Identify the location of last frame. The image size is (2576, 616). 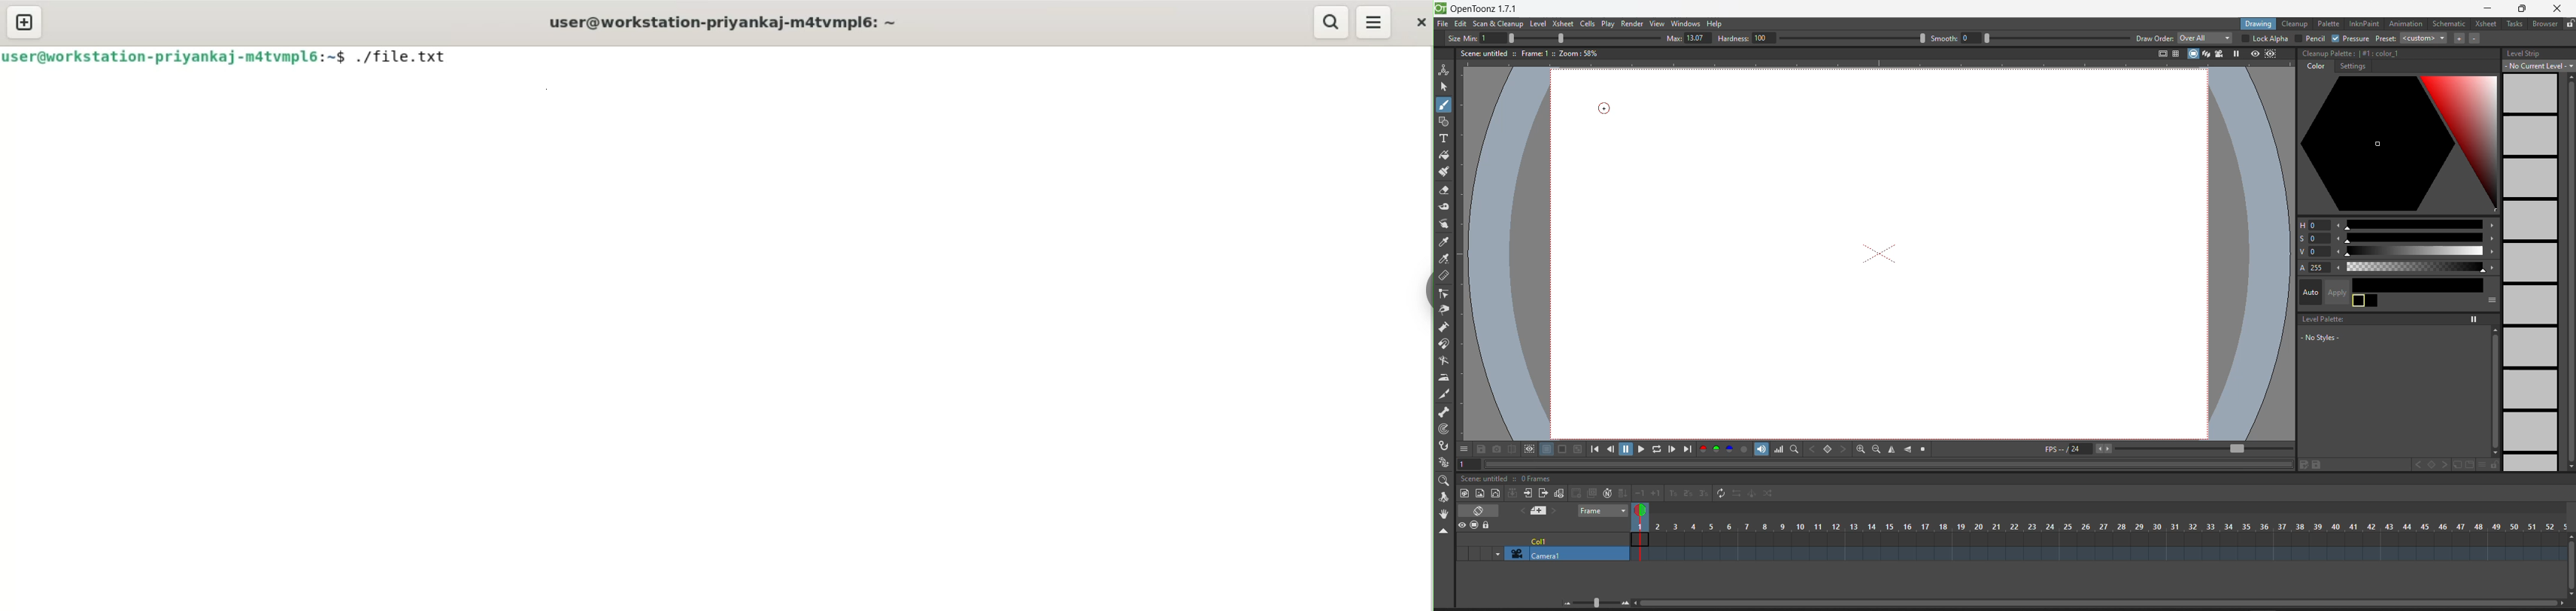
(1688, 450).